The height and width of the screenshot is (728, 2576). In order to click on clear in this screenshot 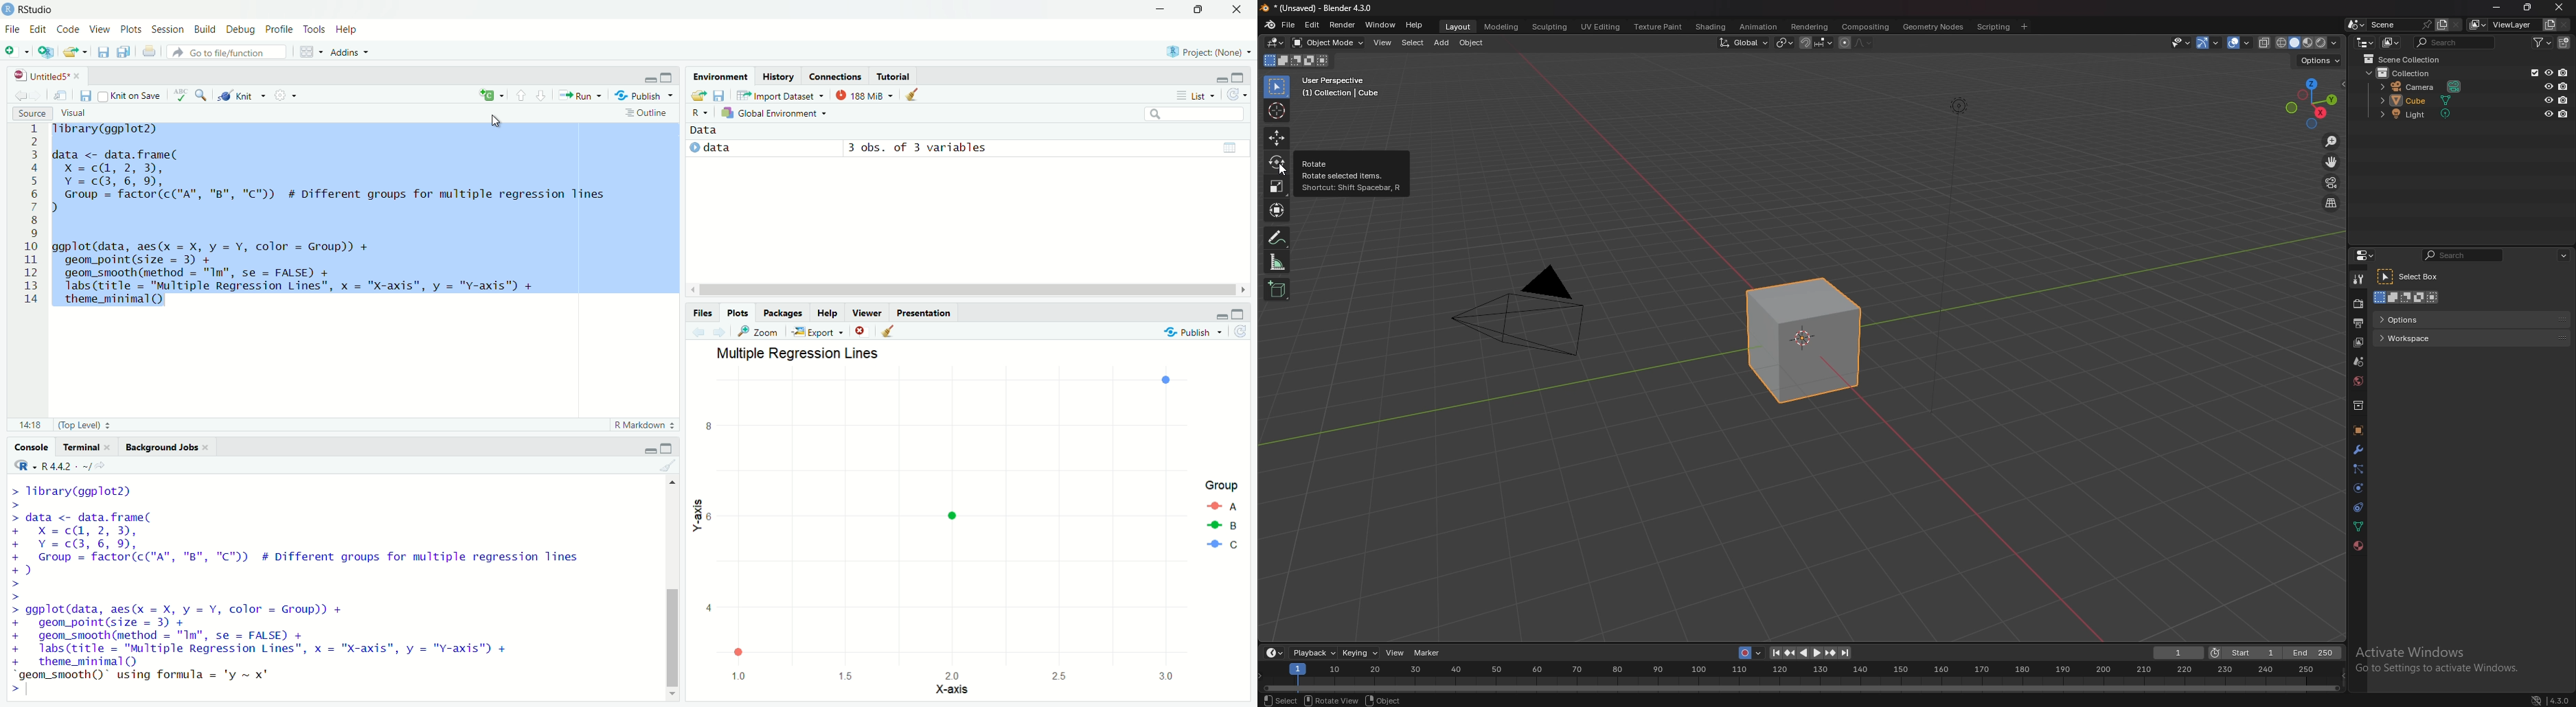, I will do `click(914, 96)`.